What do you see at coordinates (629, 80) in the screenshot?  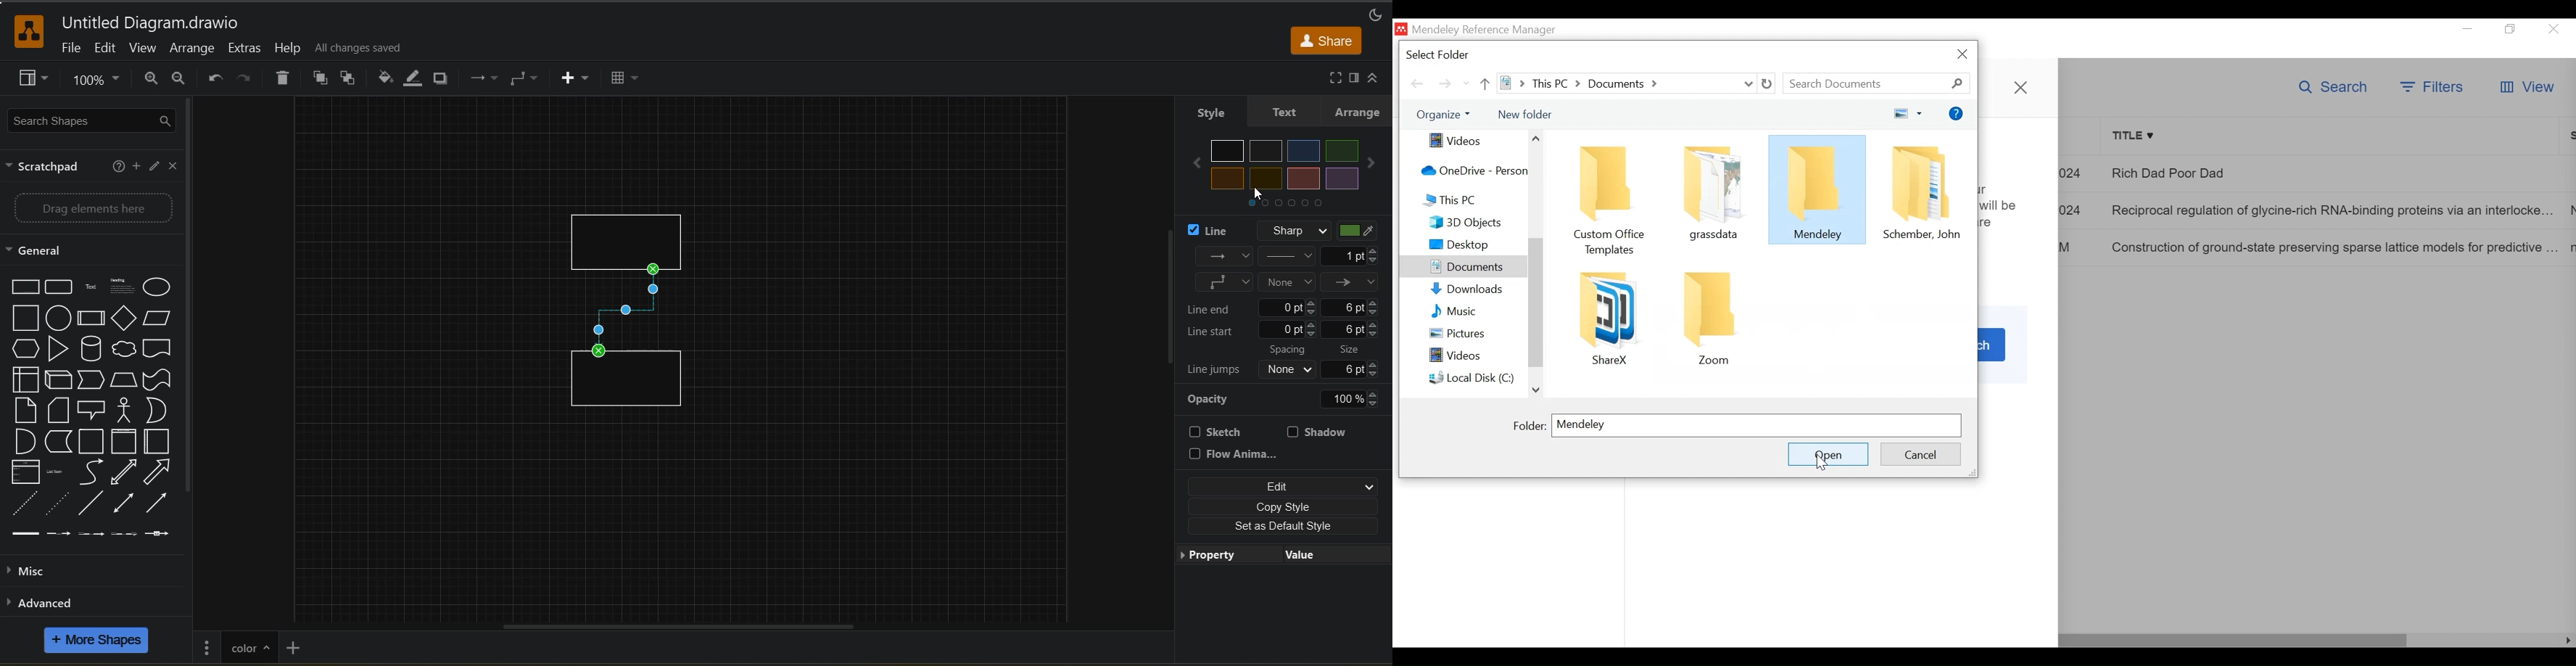 I see `table` at bounding box center [629, 80].